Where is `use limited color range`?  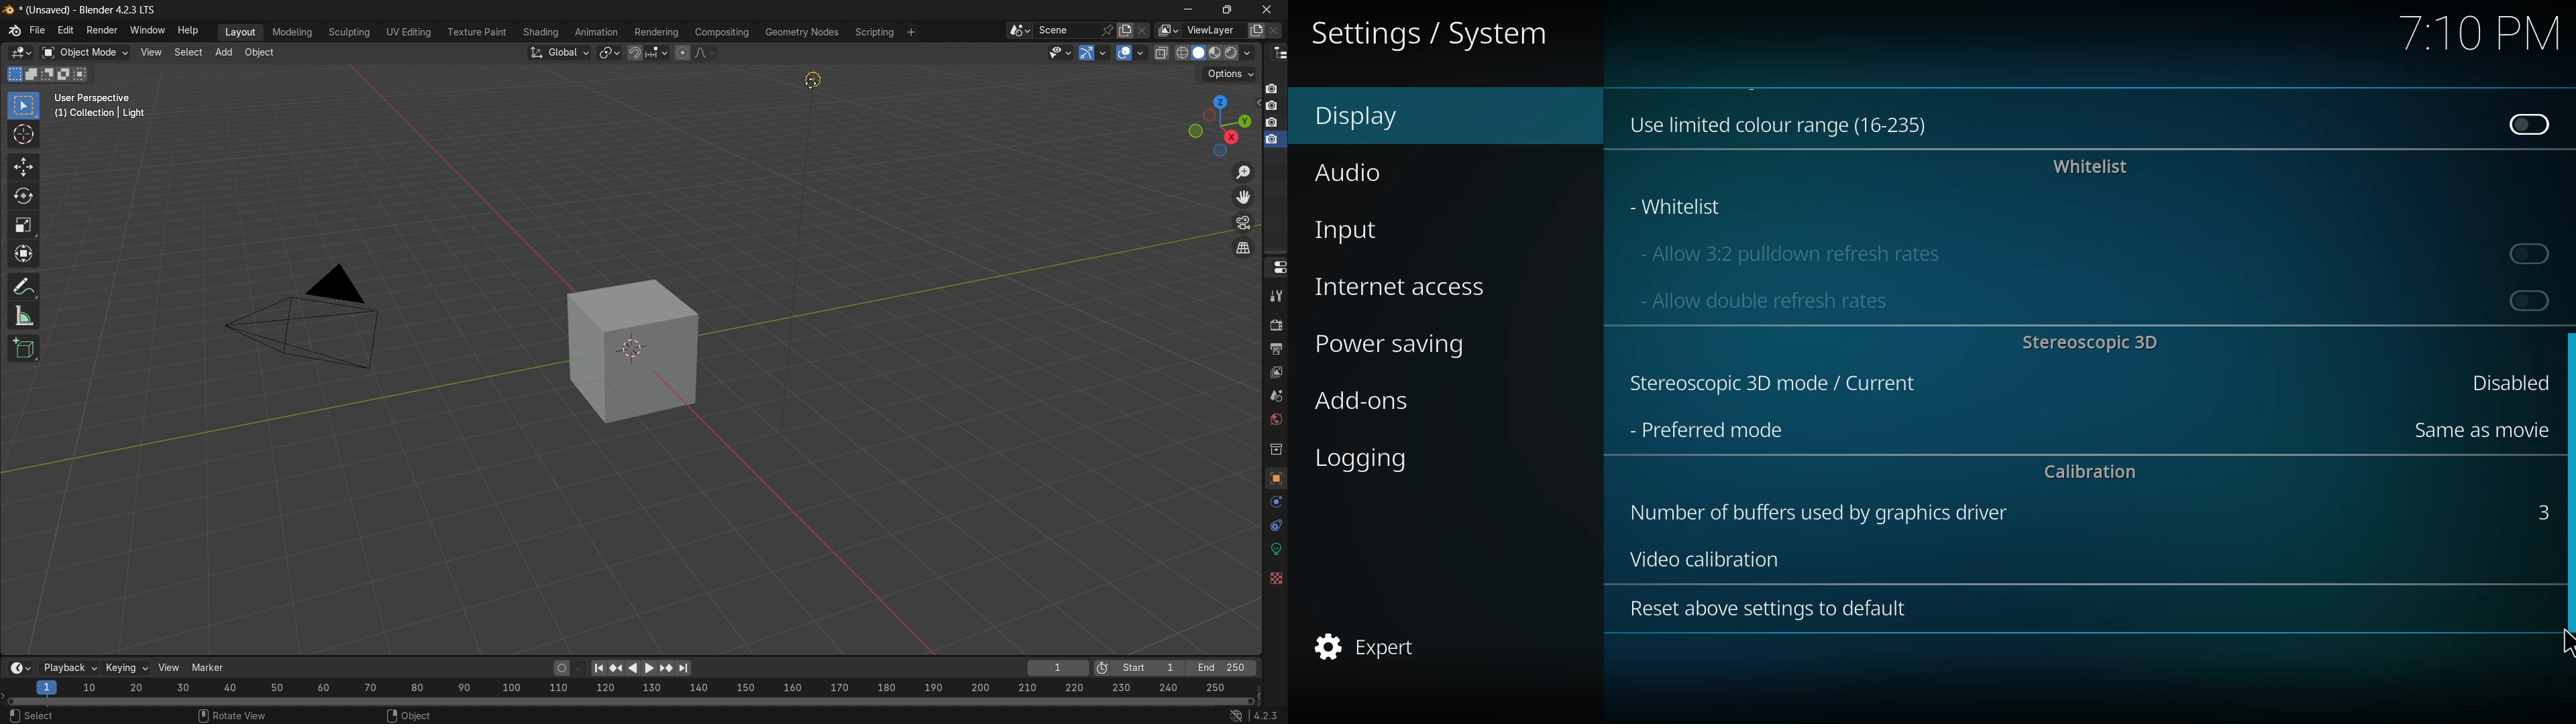
use limited color range is located at coordinates (1784, 121).